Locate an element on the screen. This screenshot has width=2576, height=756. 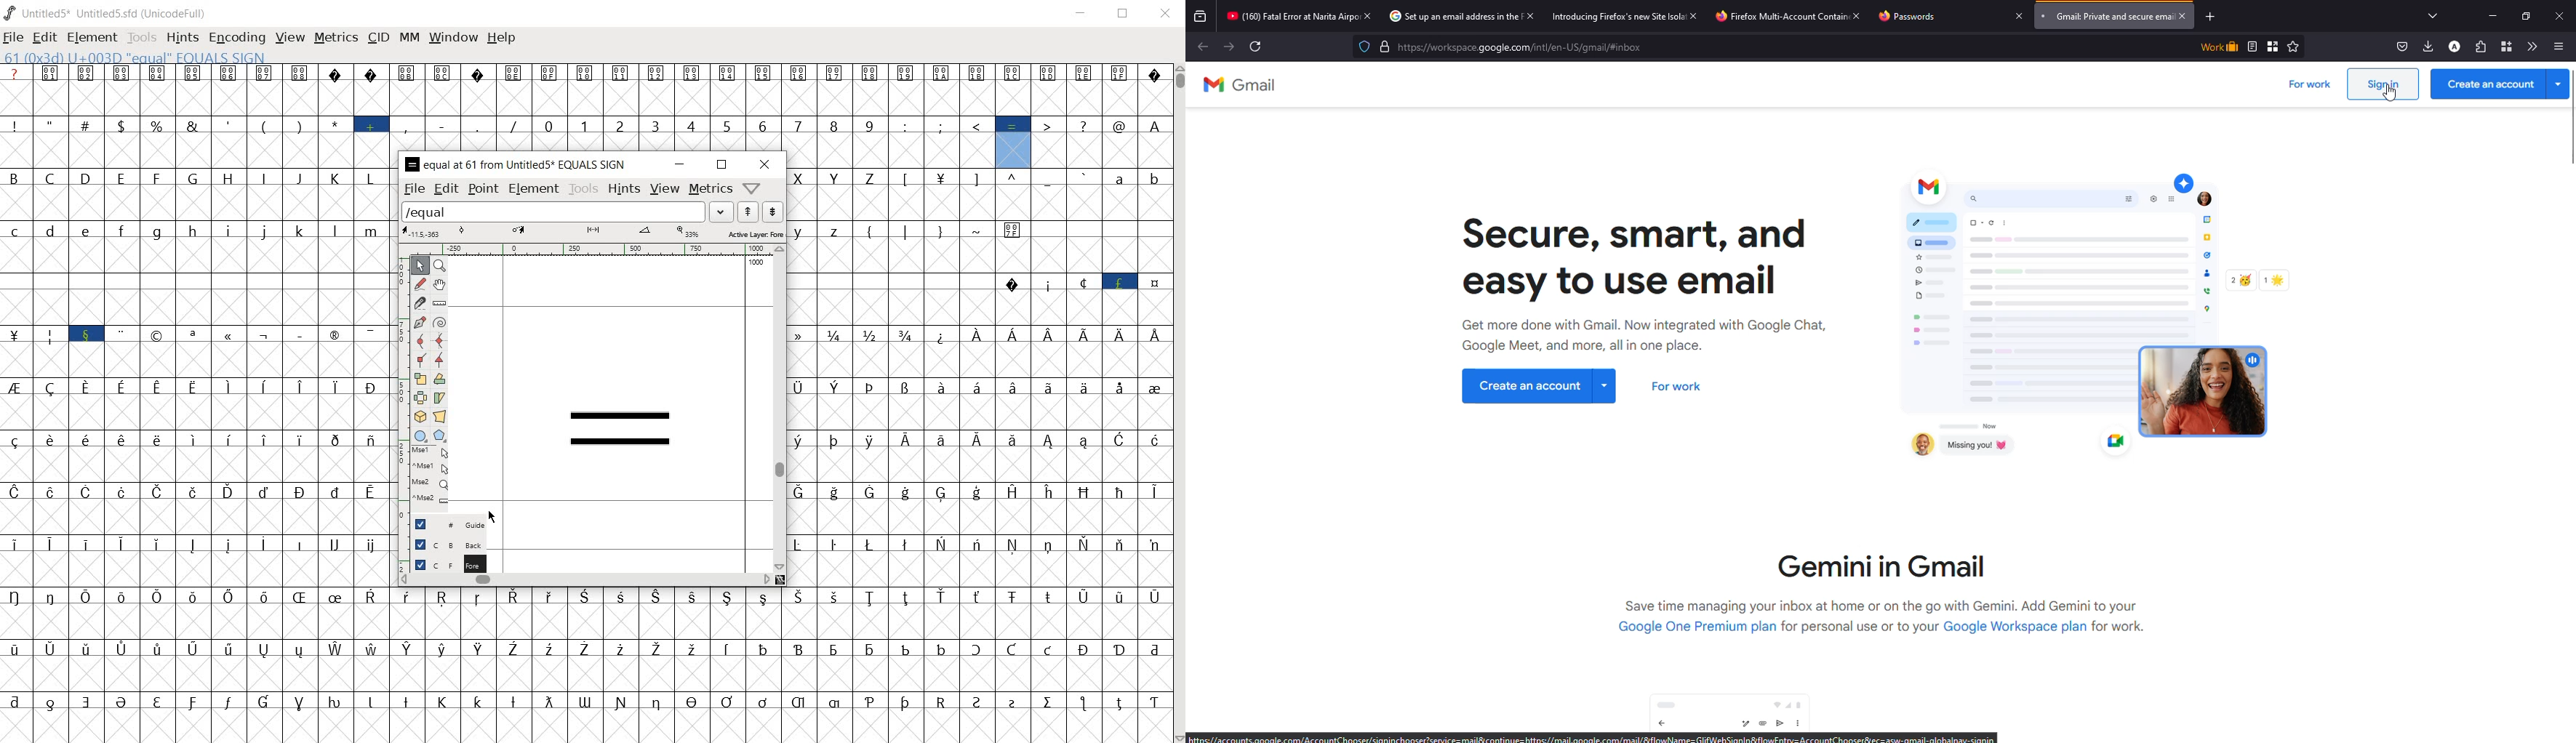
cursor is located at coordinates (2391, 100).